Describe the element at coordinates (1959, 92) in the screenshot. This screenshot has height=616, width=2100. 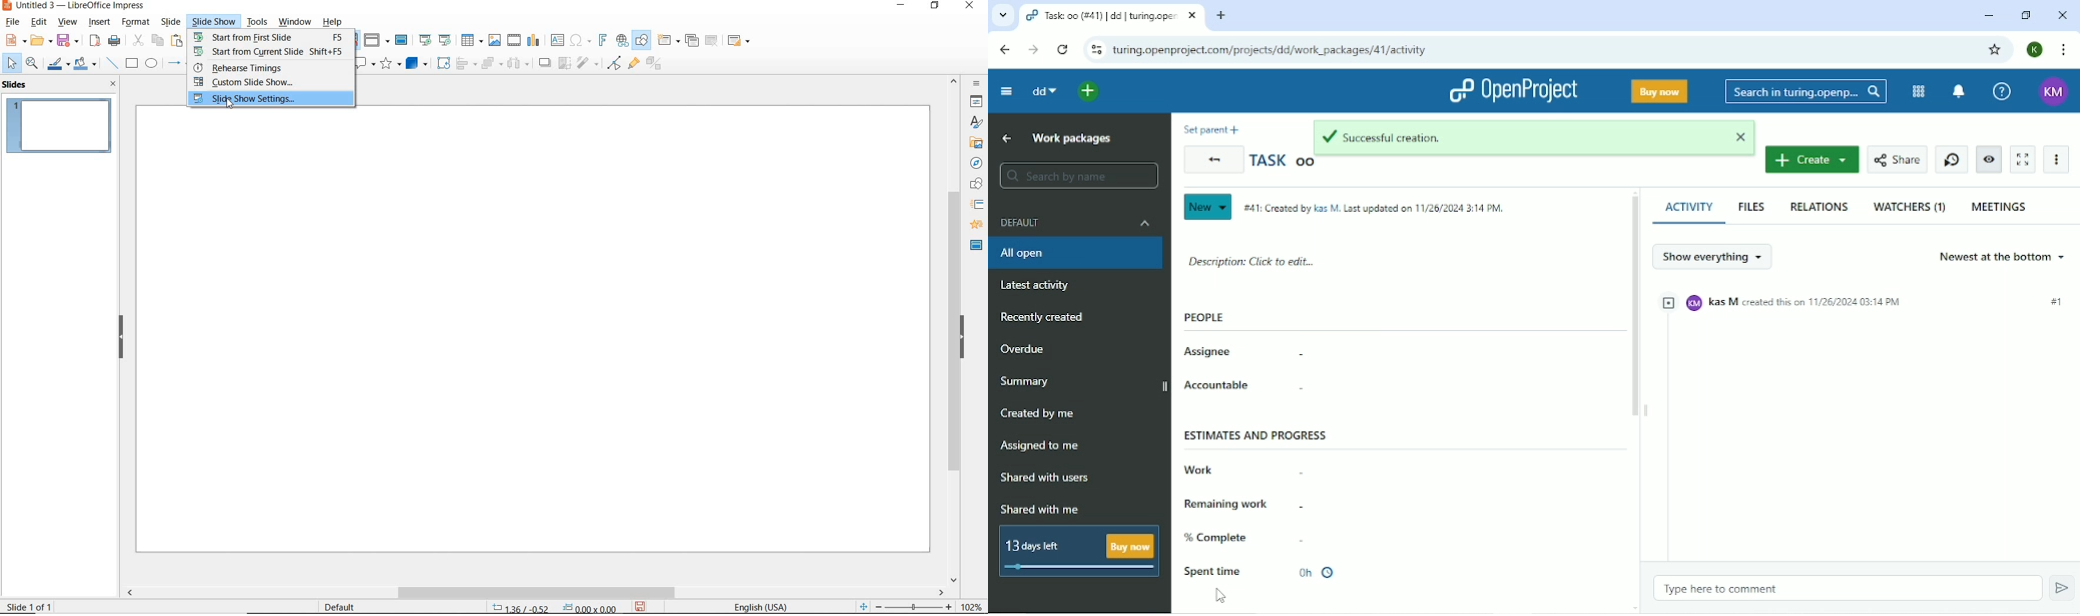
I see `To notification center` at that location.